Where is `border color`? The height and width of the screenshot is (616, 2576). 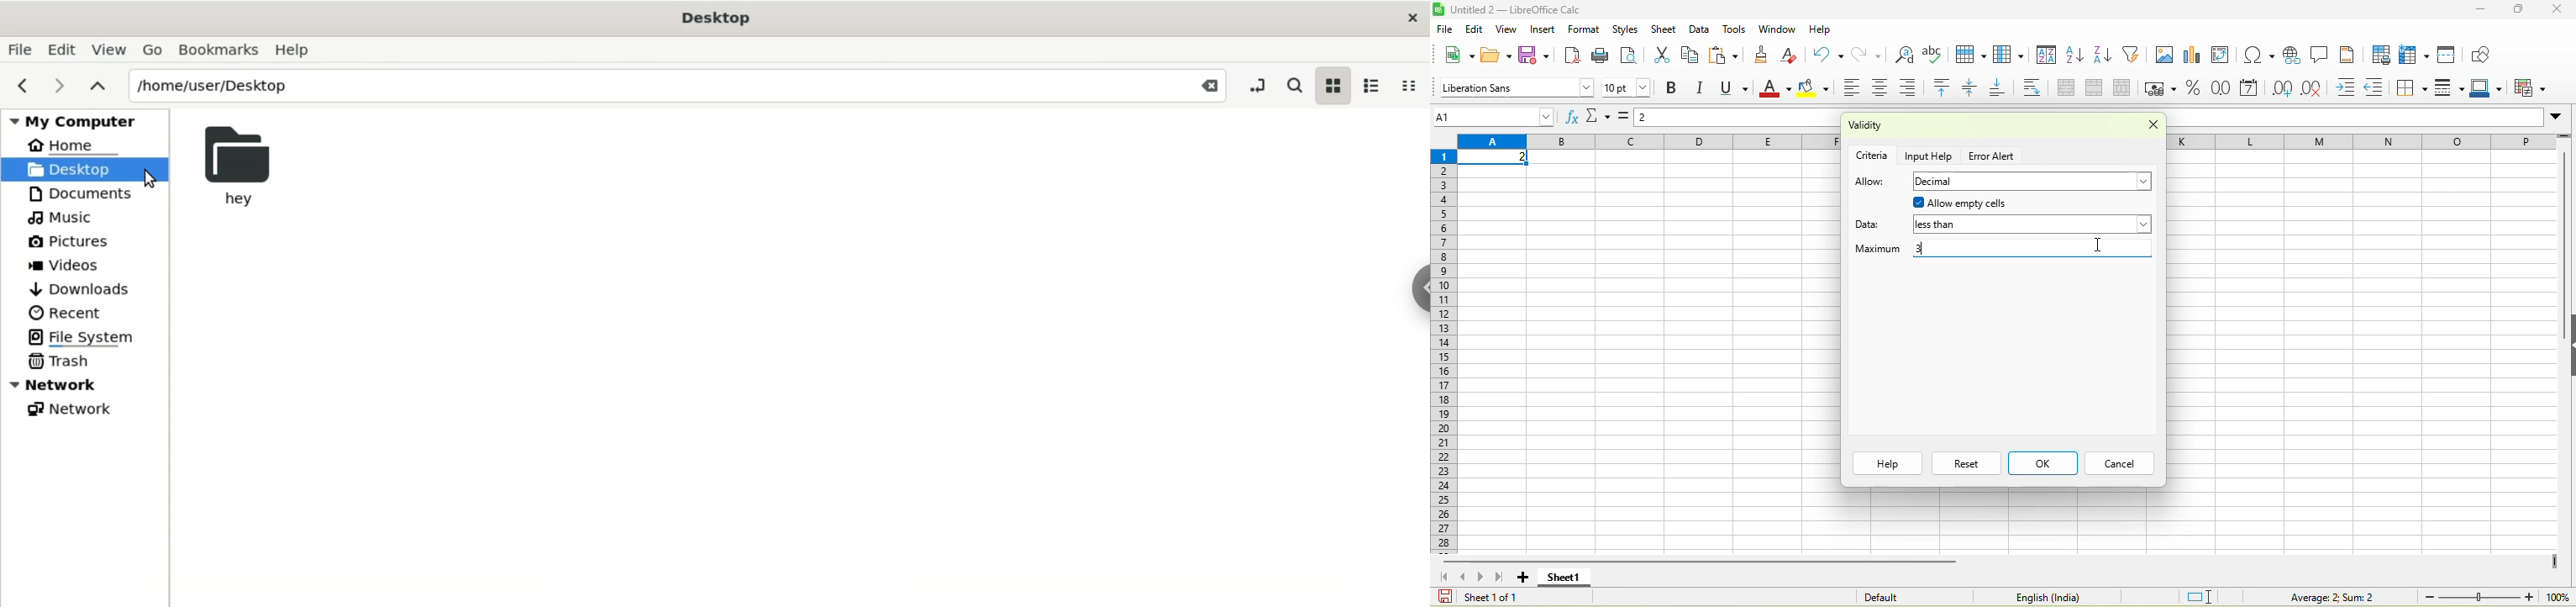 border color is located at coordinates (2489, 89).